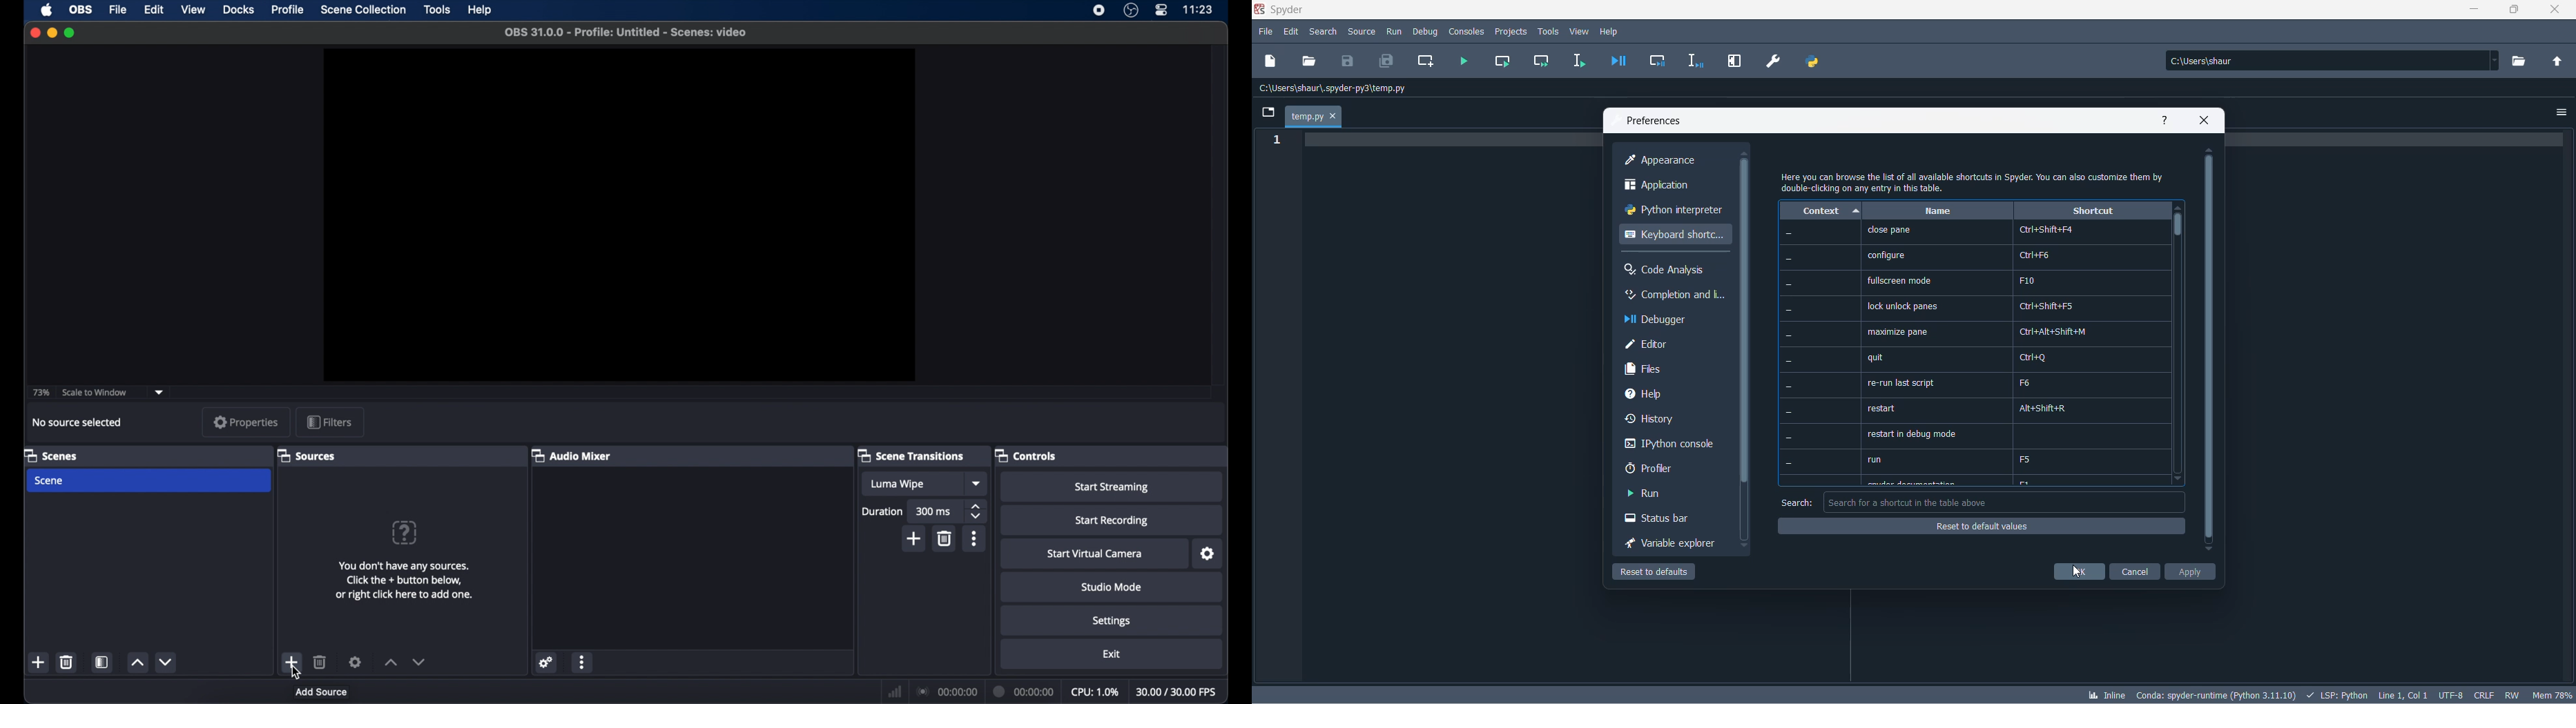 The image size is (2576, 728). Describe the element at coordinates (1362, 33) in the screenshot. I see `source` at that location.